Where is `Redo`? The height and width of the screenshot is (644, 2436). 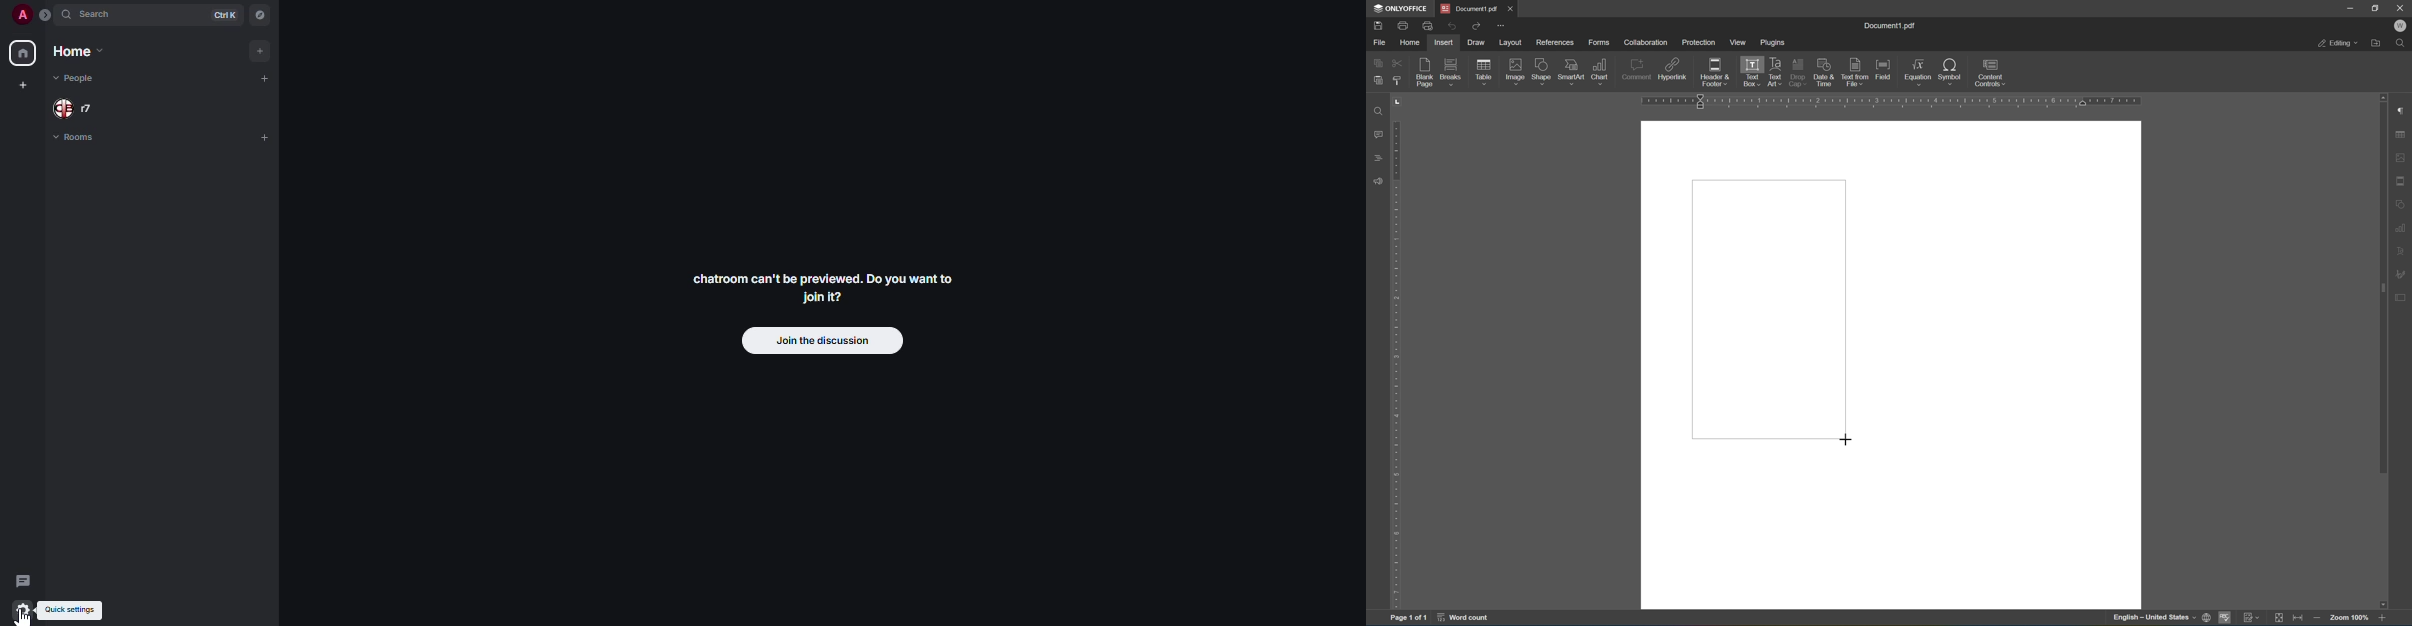
Redo is located at coordinates (1474, 25).